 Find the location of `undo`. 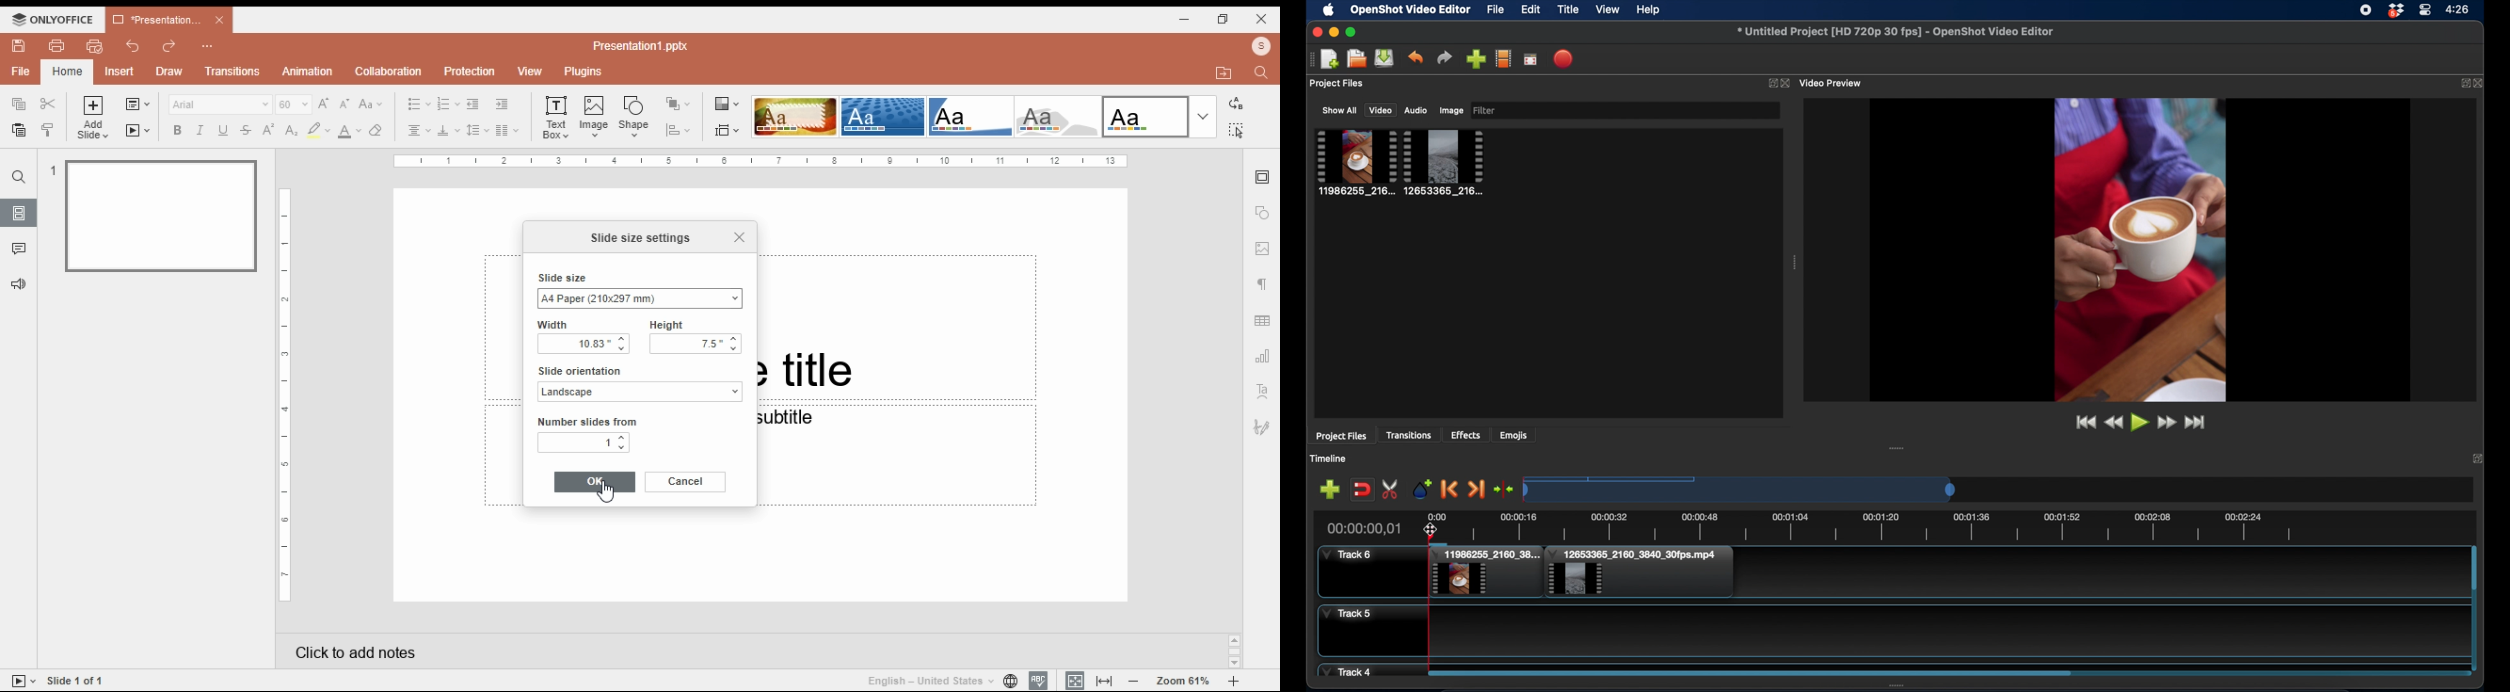

undo is located at coordinates (134, 46).